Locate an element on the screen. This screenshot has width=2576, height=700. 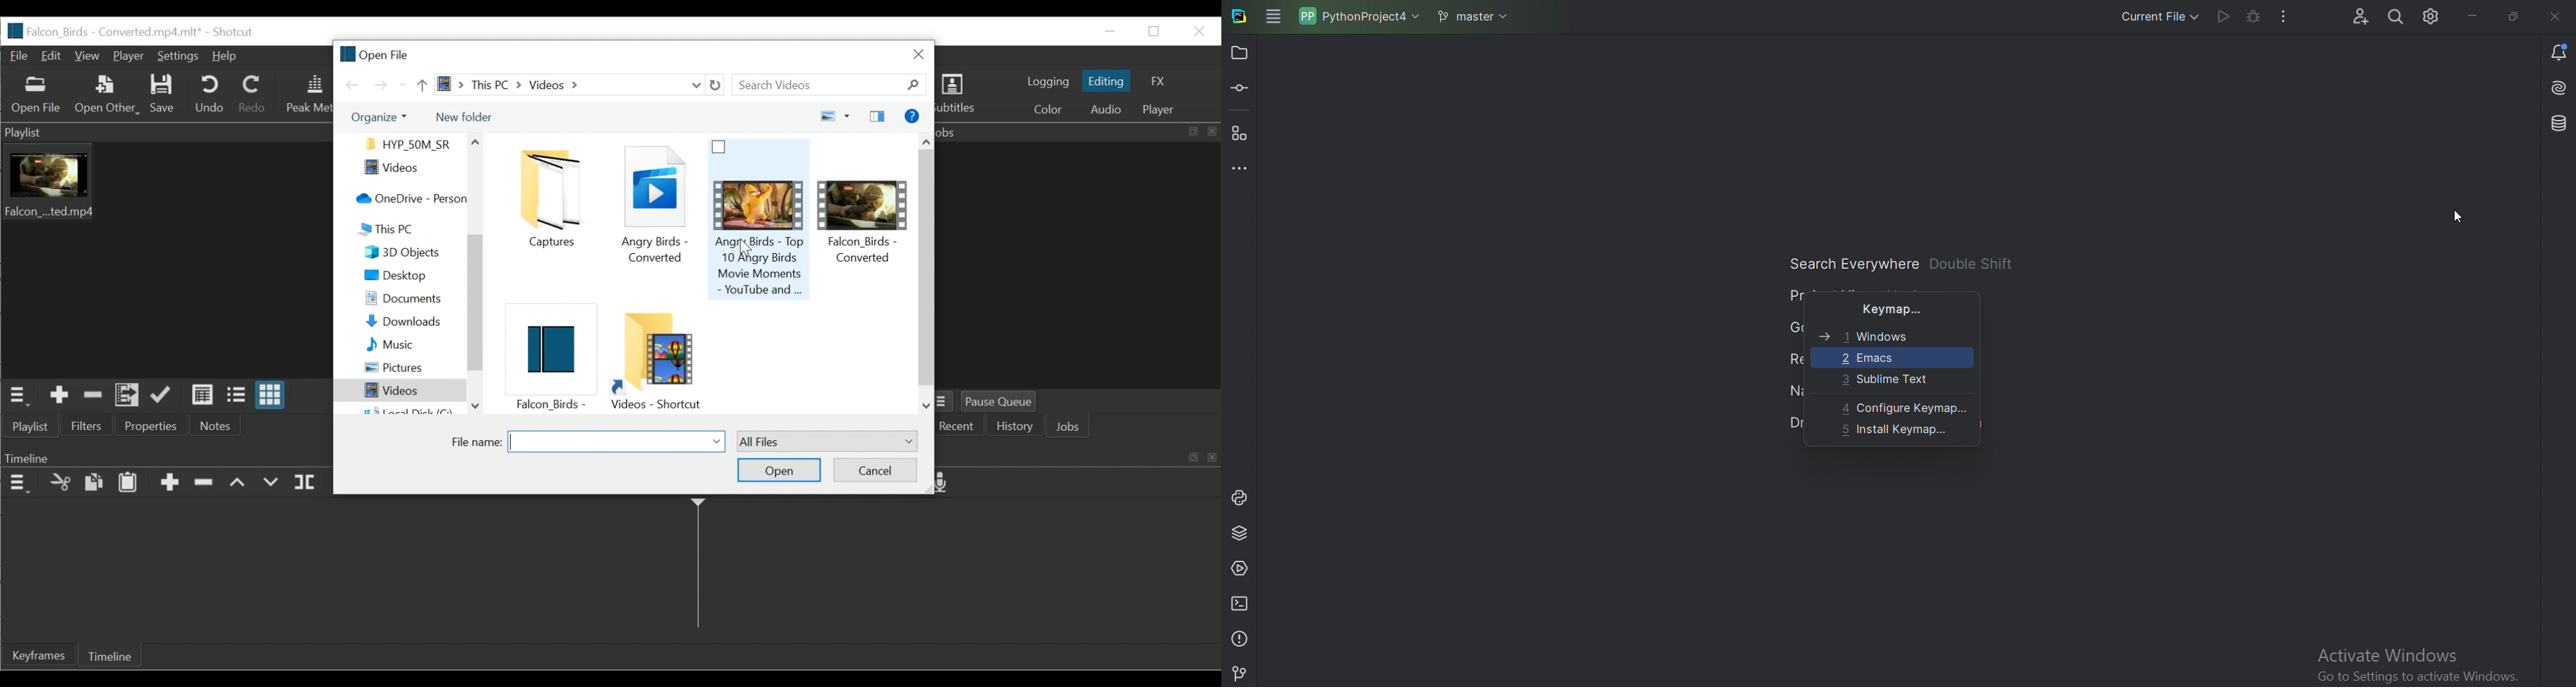
File name field is located at coordinates (617, 441).